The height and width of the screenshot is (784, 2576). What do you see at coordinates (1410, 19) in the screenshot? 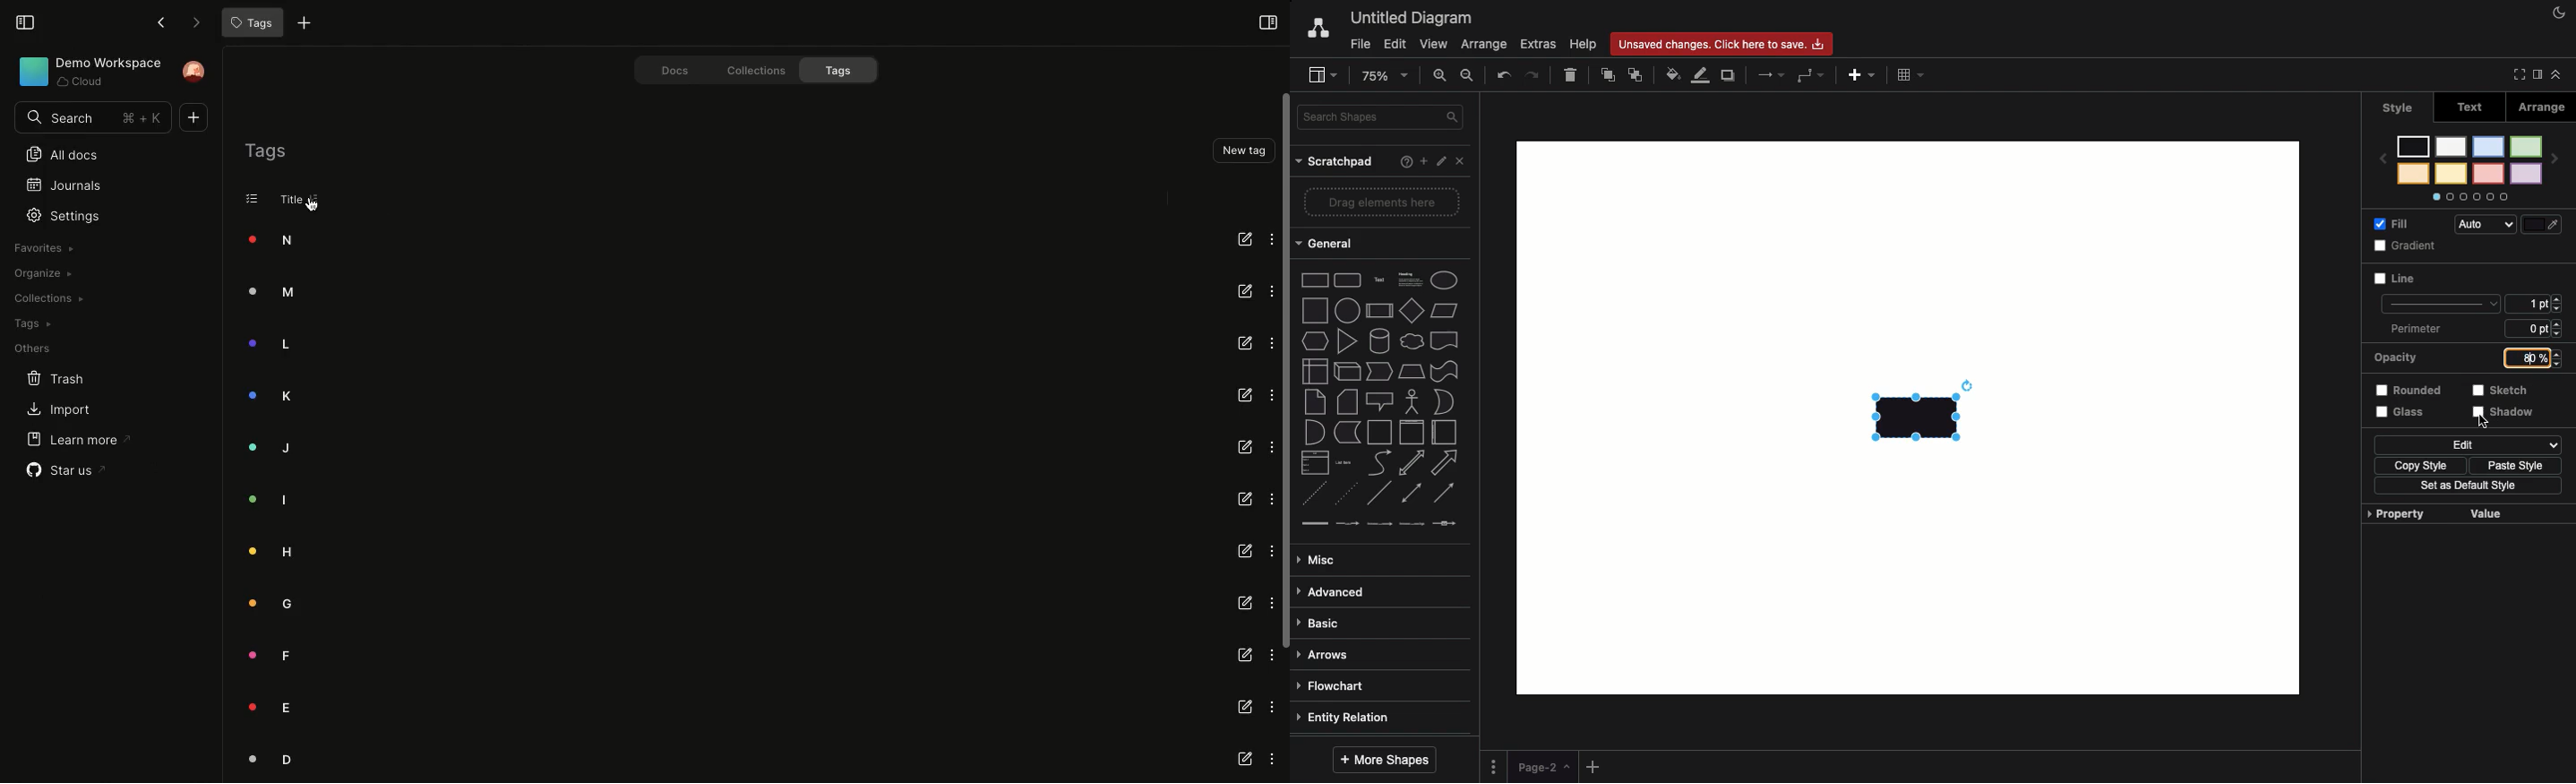
I see `Untitled diagram` at bounding box center [1410, 19].